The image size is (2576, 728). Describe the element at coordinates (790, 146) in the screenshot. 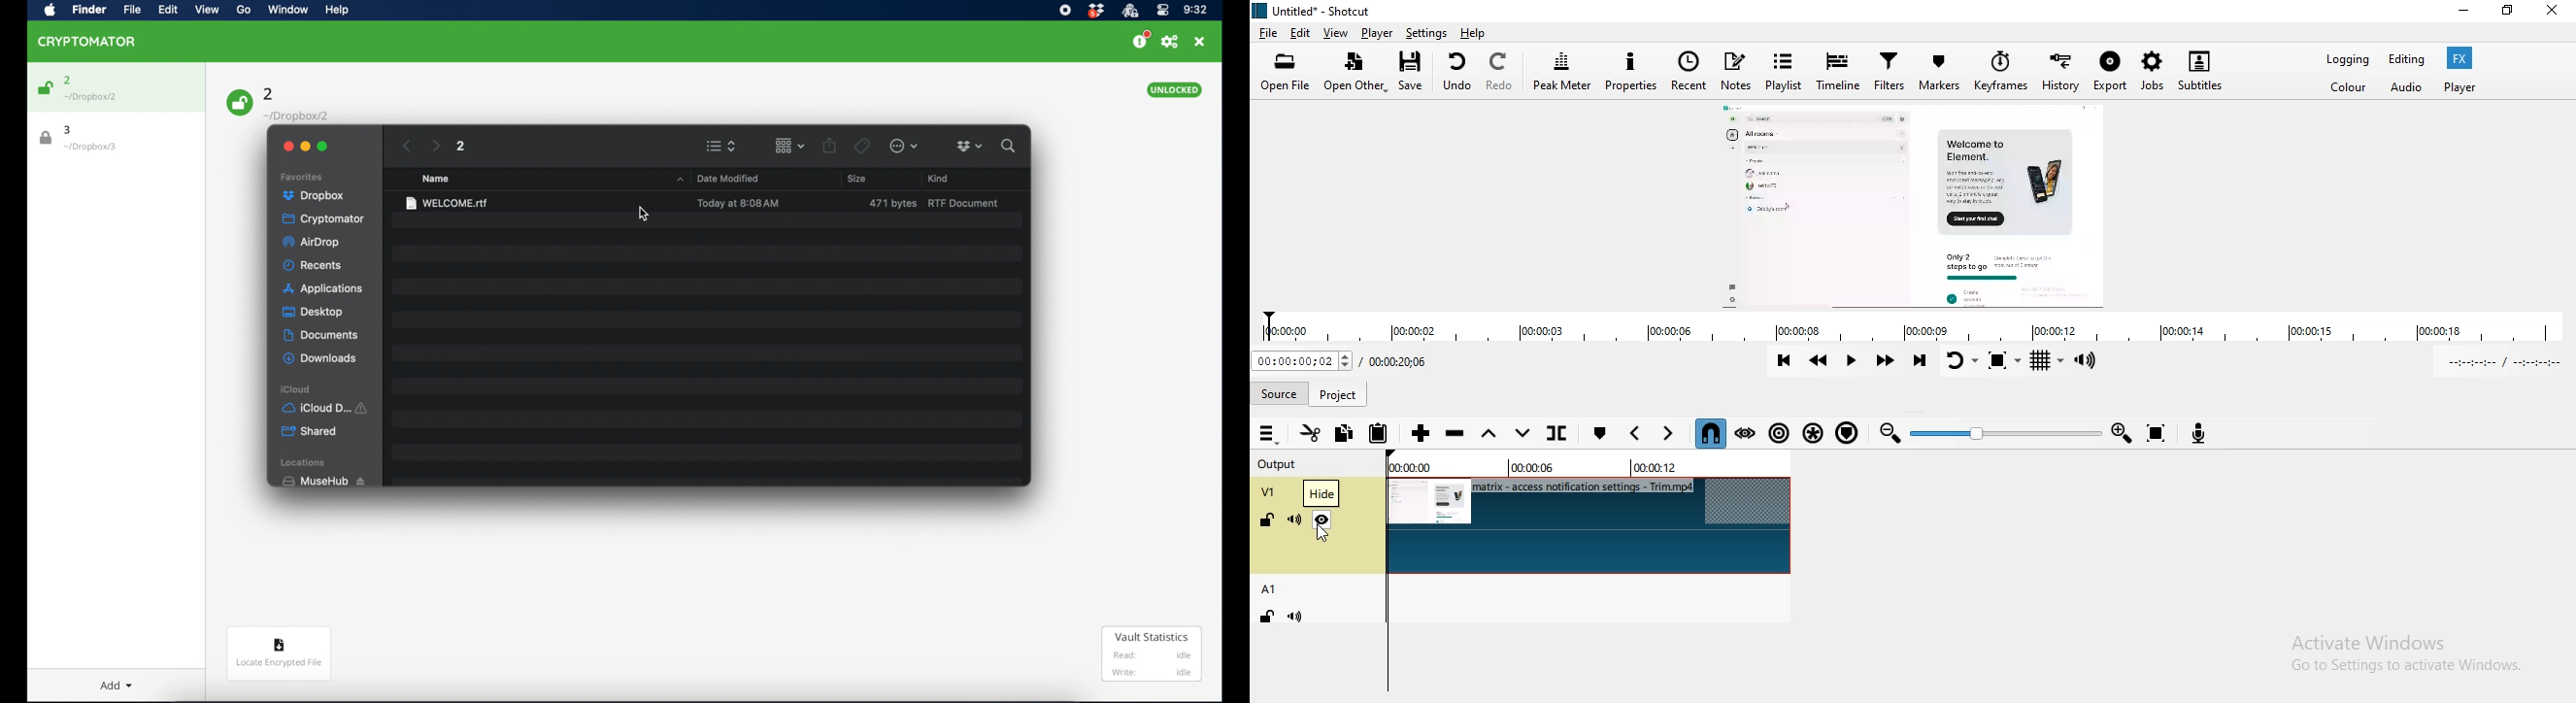

I see `view dropdown` at that location.